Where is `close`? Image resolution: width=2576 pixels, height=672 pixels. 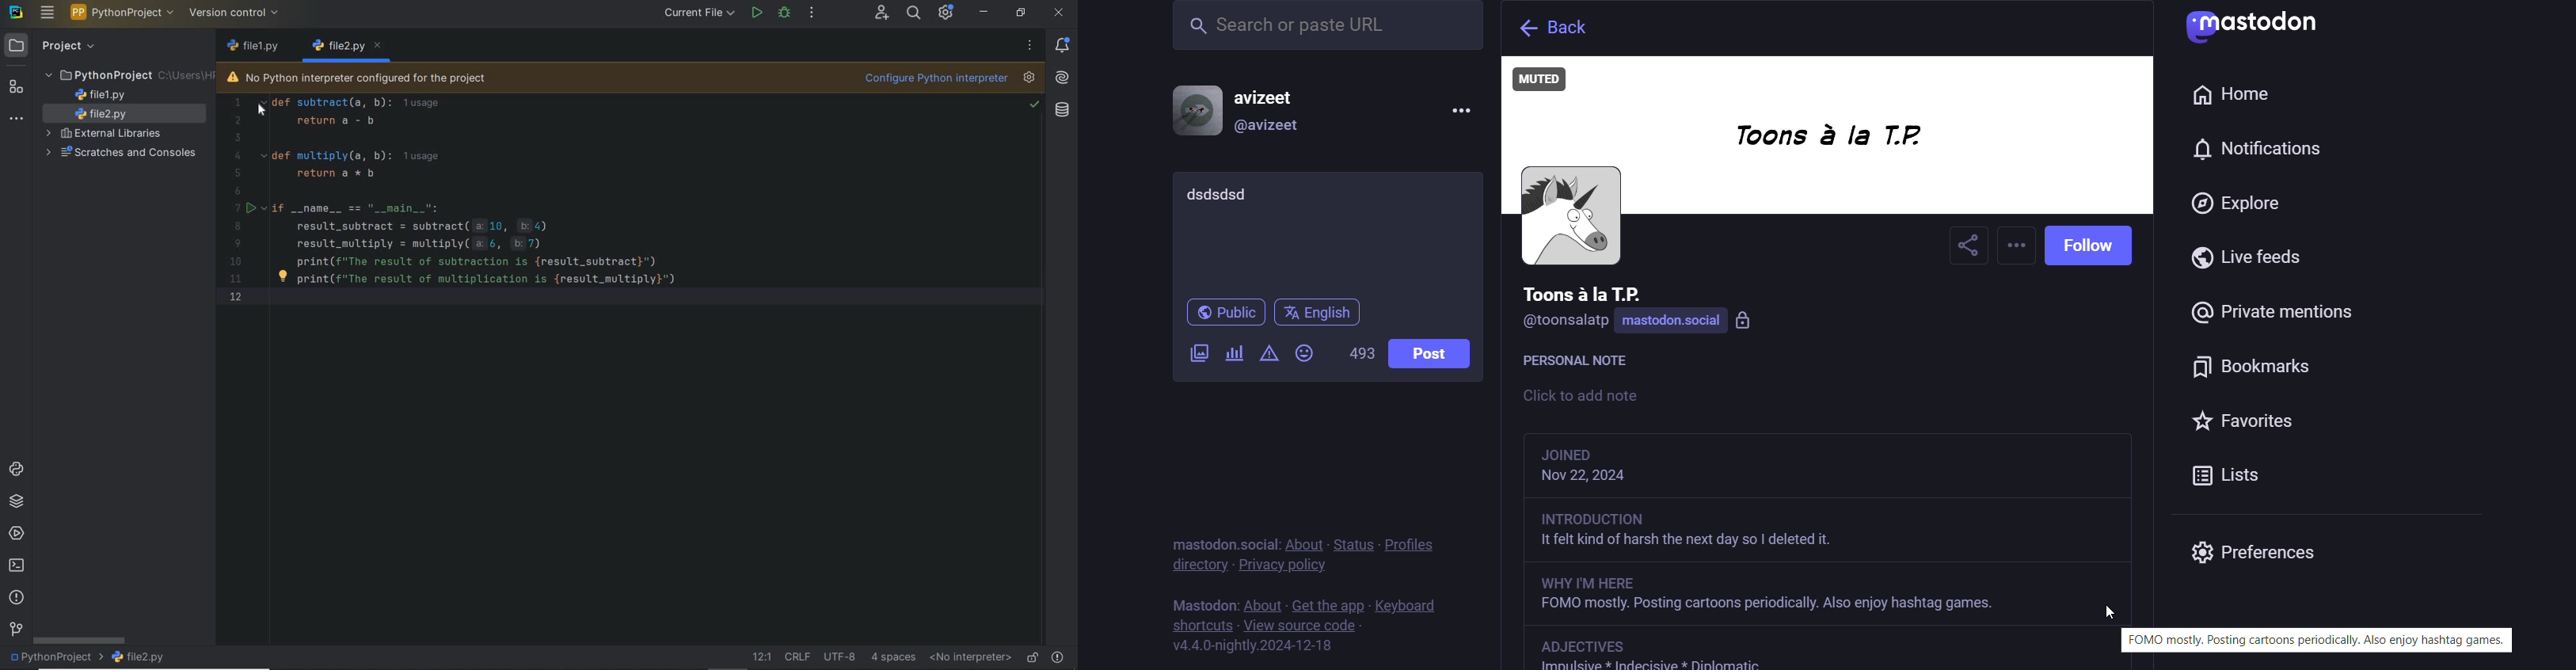
close is located at coordinates (380, 44).